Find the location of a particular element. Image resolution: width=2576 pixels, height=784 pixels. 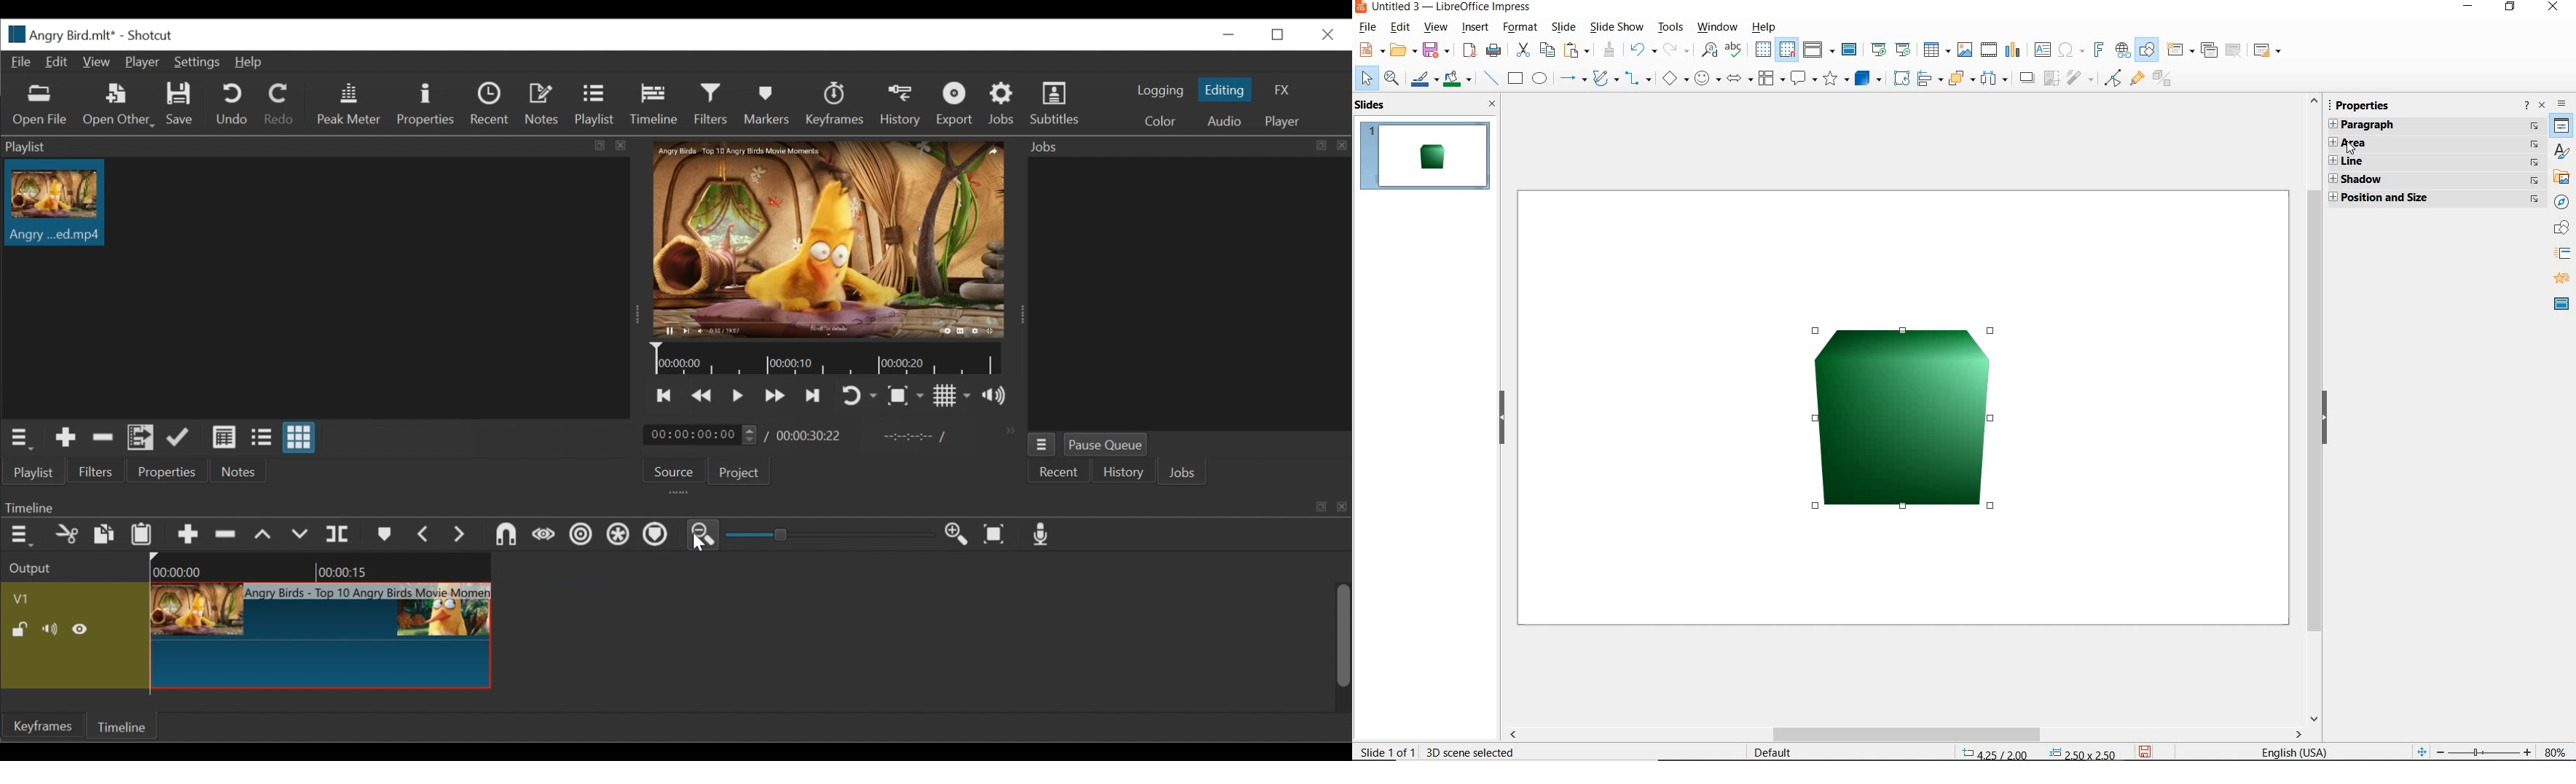

select is located at coordinates (1366, 79).